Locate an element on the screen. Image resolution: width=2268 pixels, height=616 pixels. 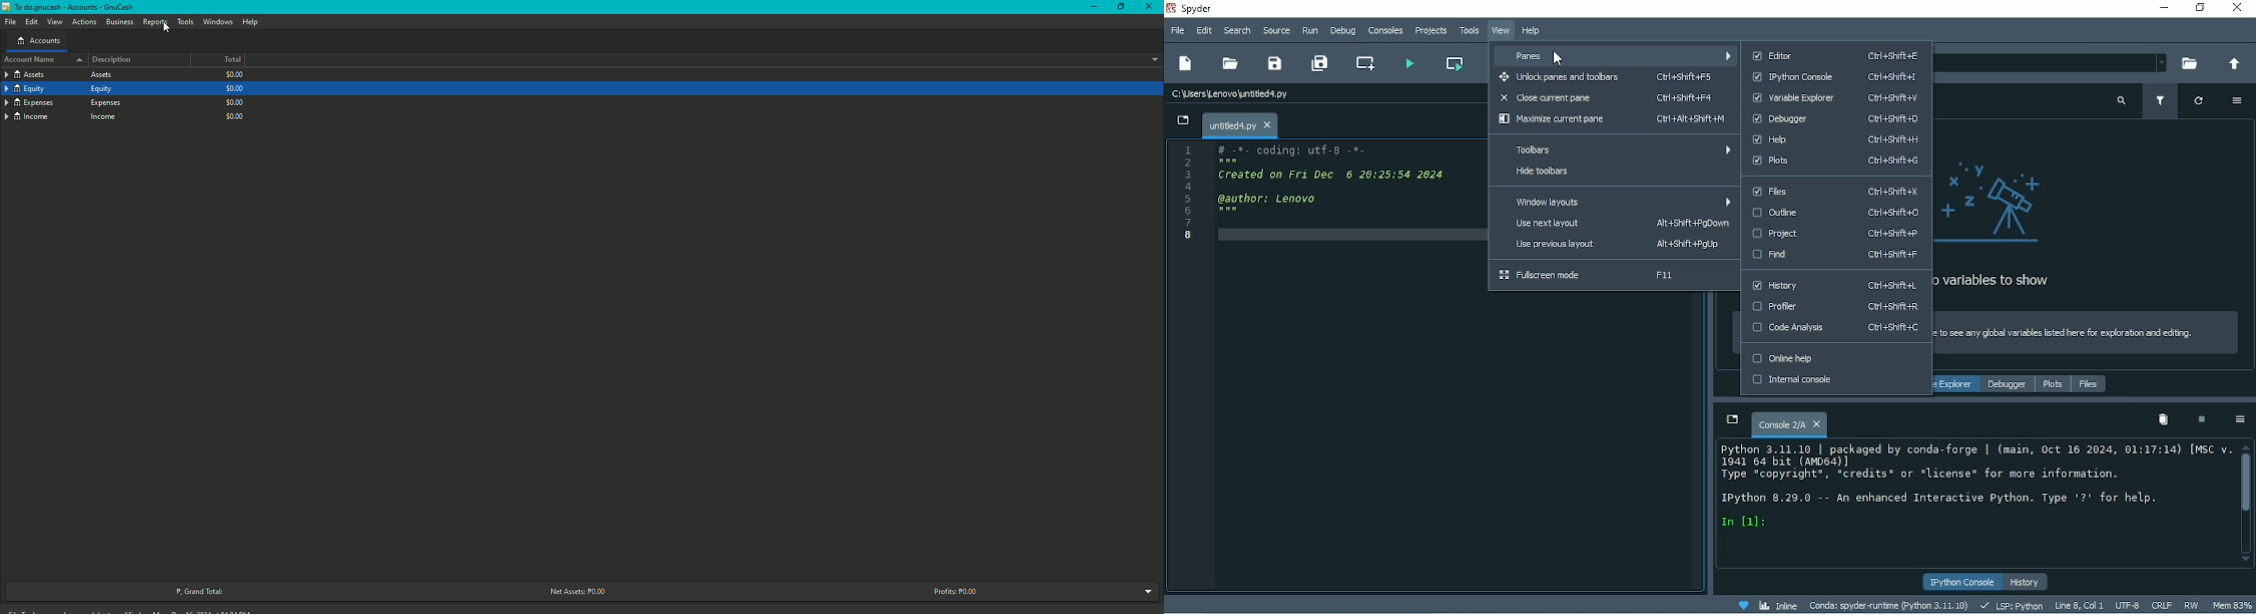
Total is located at coordinates (227, 59).